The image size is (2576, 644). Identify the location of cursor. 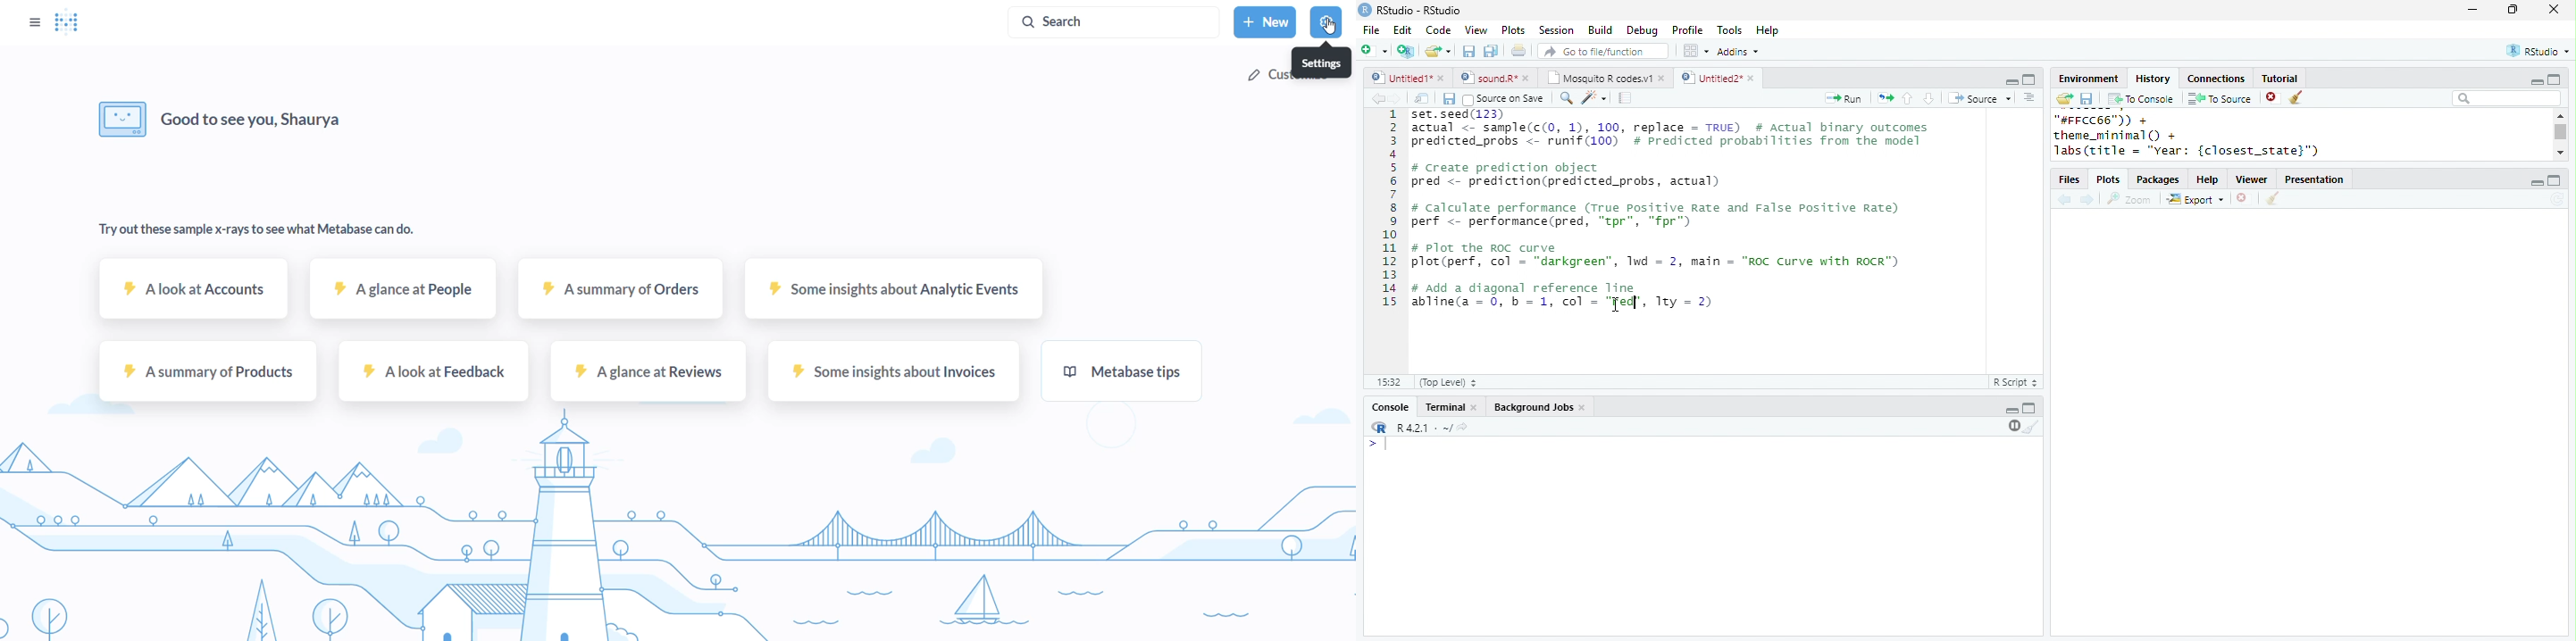
(1616, 306).